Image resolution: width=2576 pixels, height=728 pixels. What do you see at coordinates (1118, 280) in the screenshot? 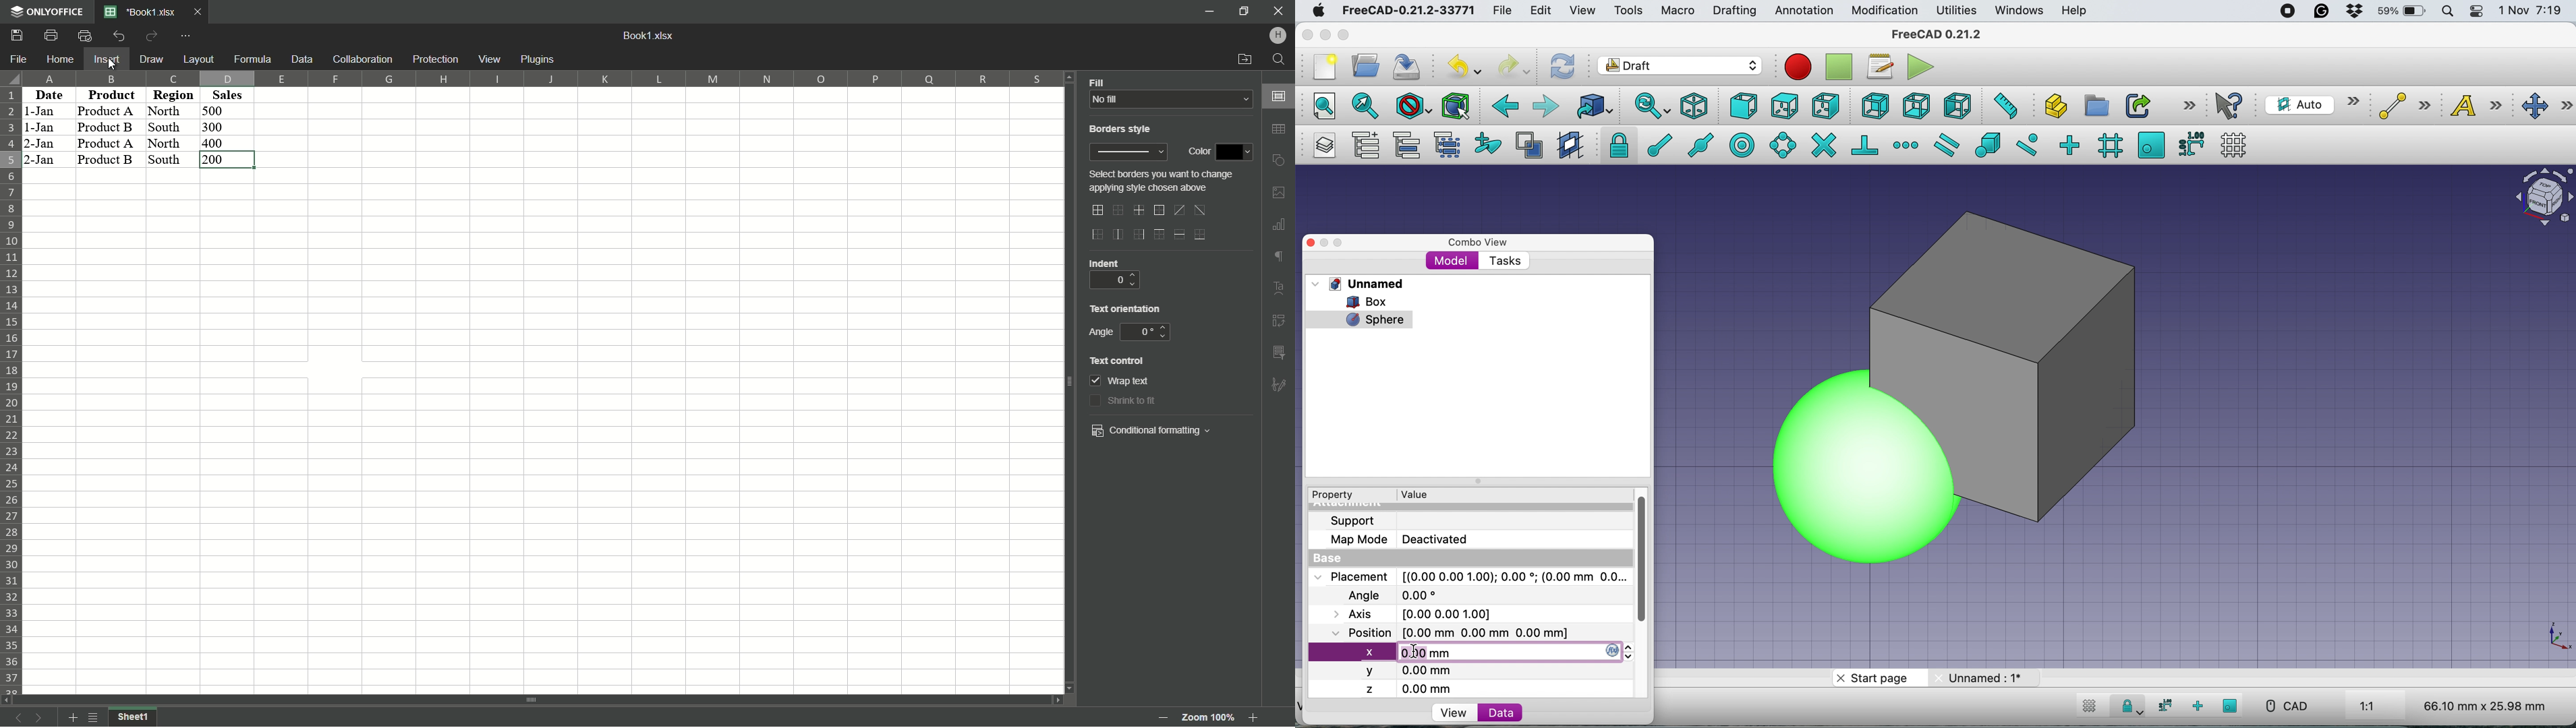
I see `0` at bounding box center [1118, 280].